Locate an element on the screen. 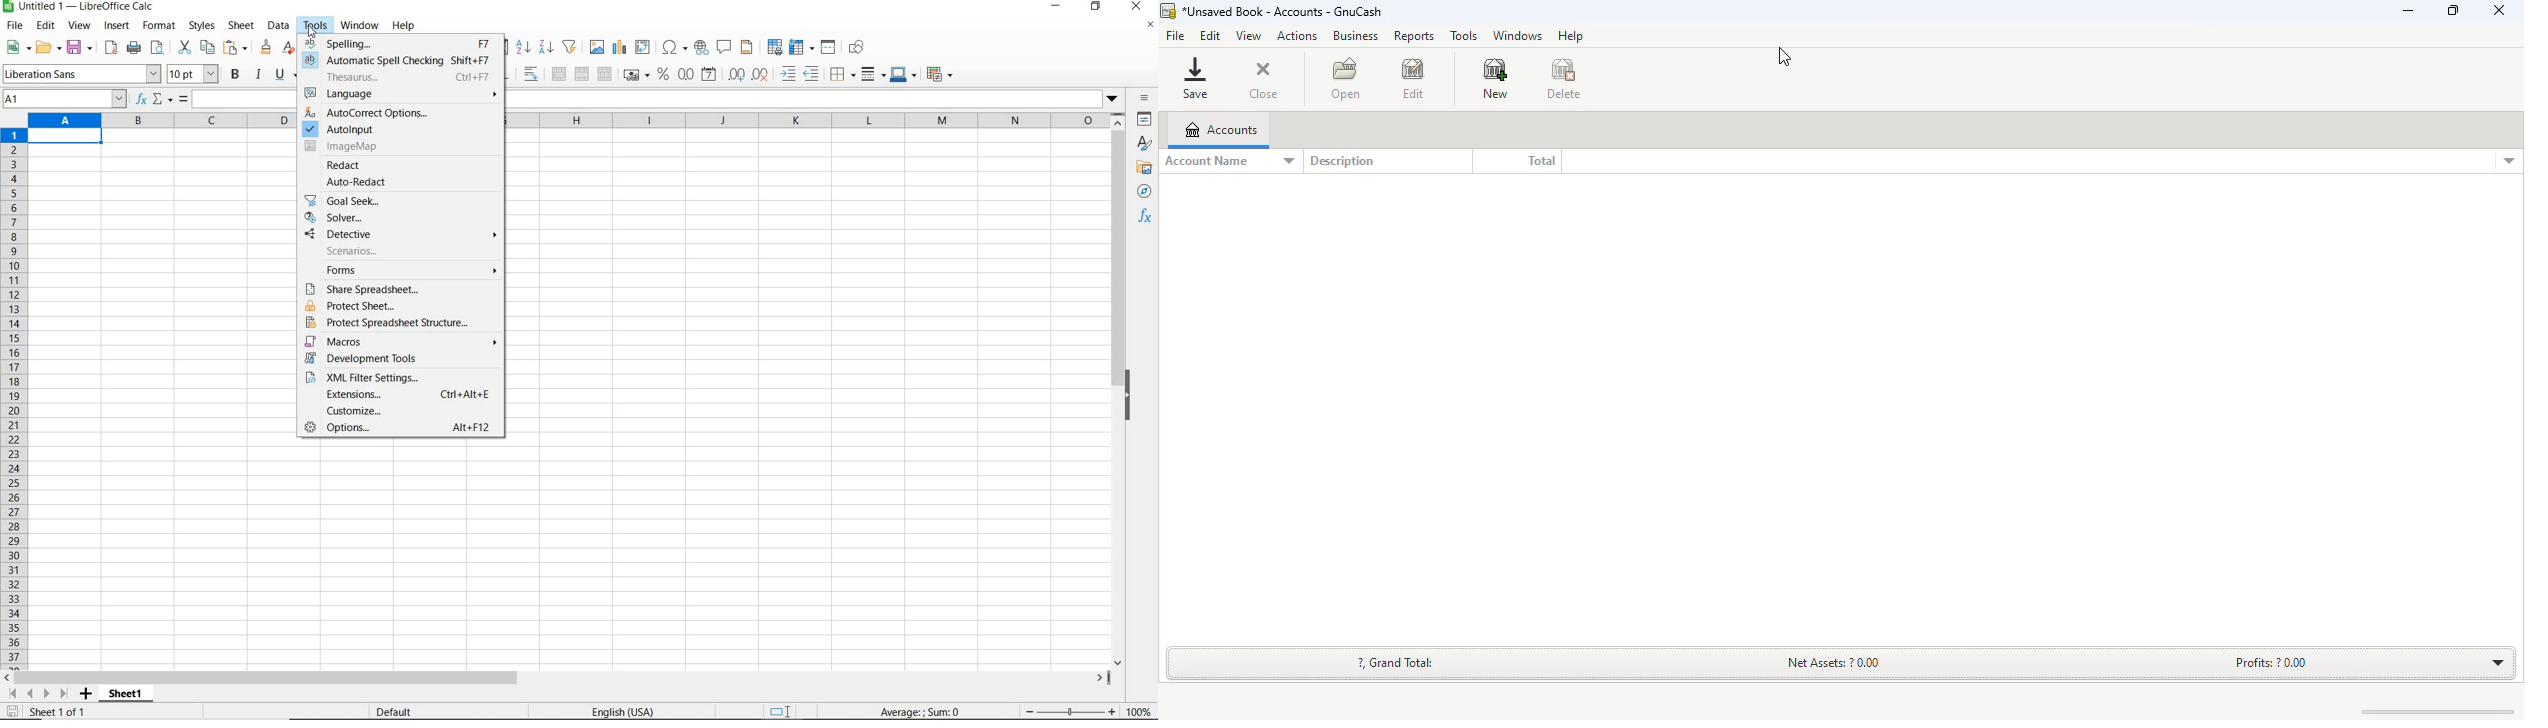 The width and height of the screenshot is (2548, 728). MOVE SHEETS is located at coordinates (39, 693).